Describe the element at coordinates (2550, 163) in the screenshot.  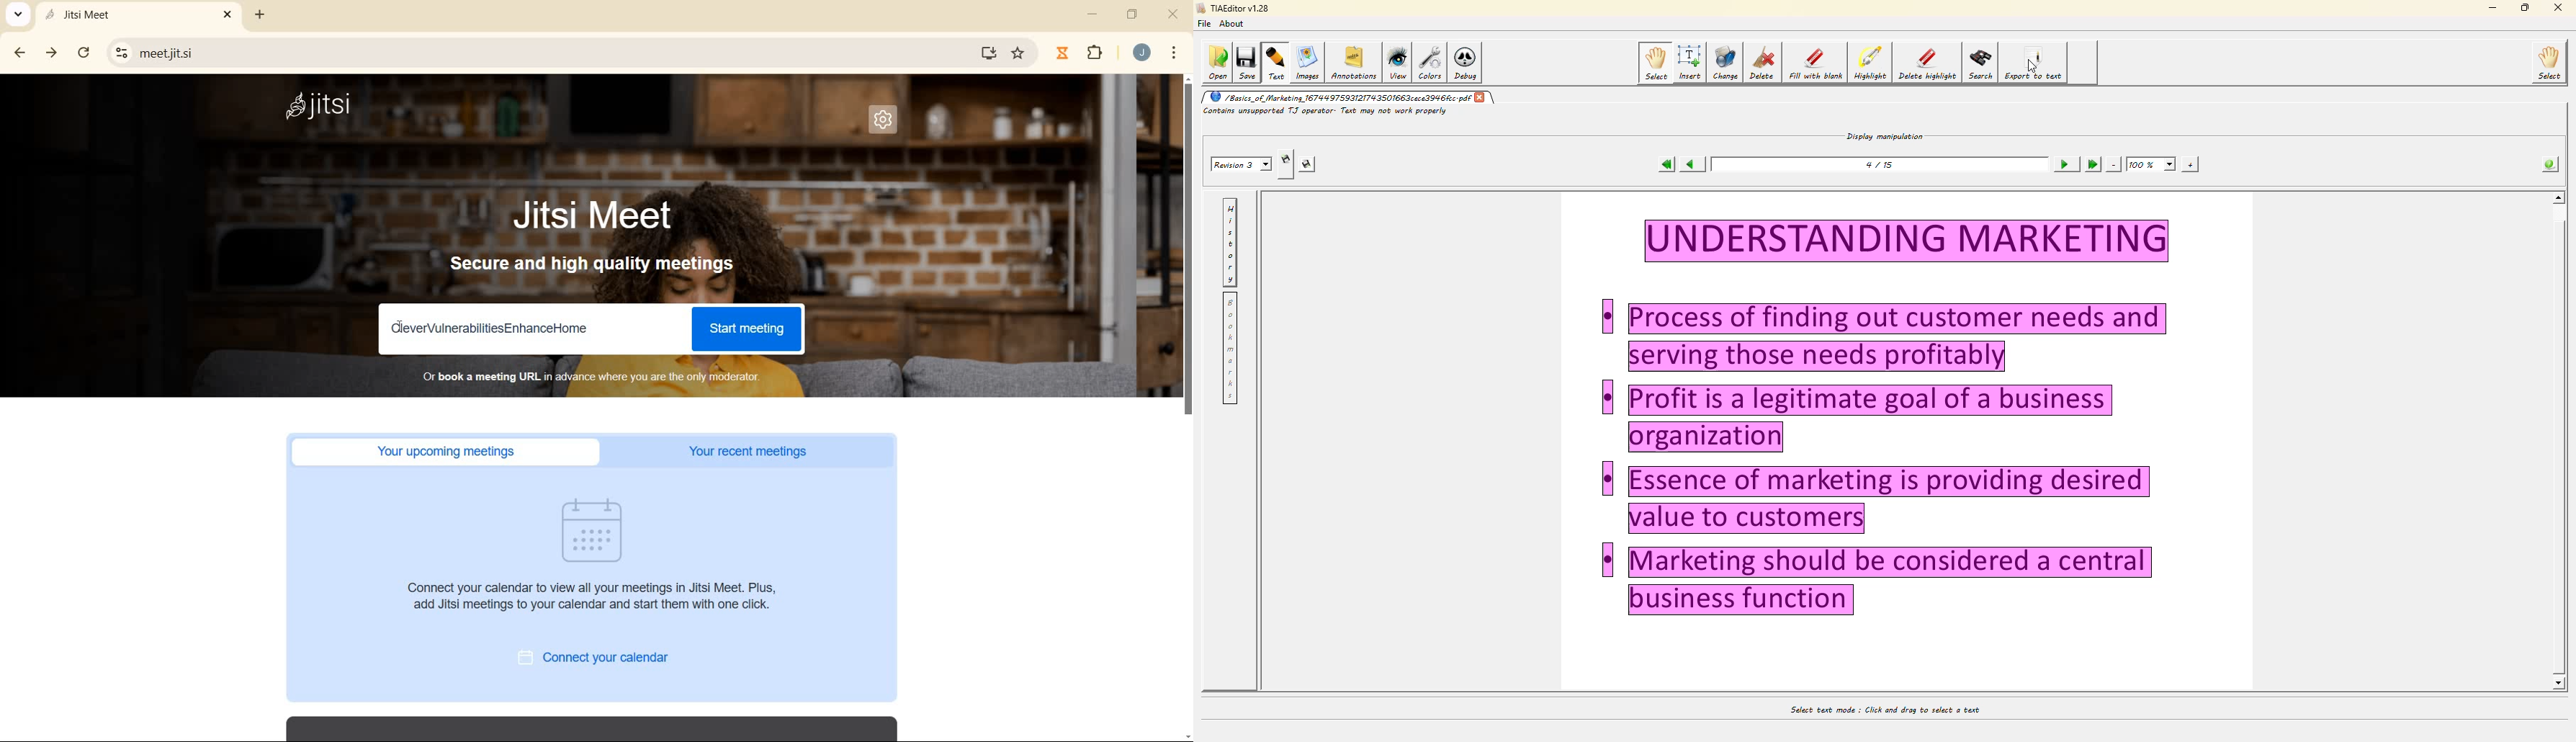
I see `info about the pdf` at that location.